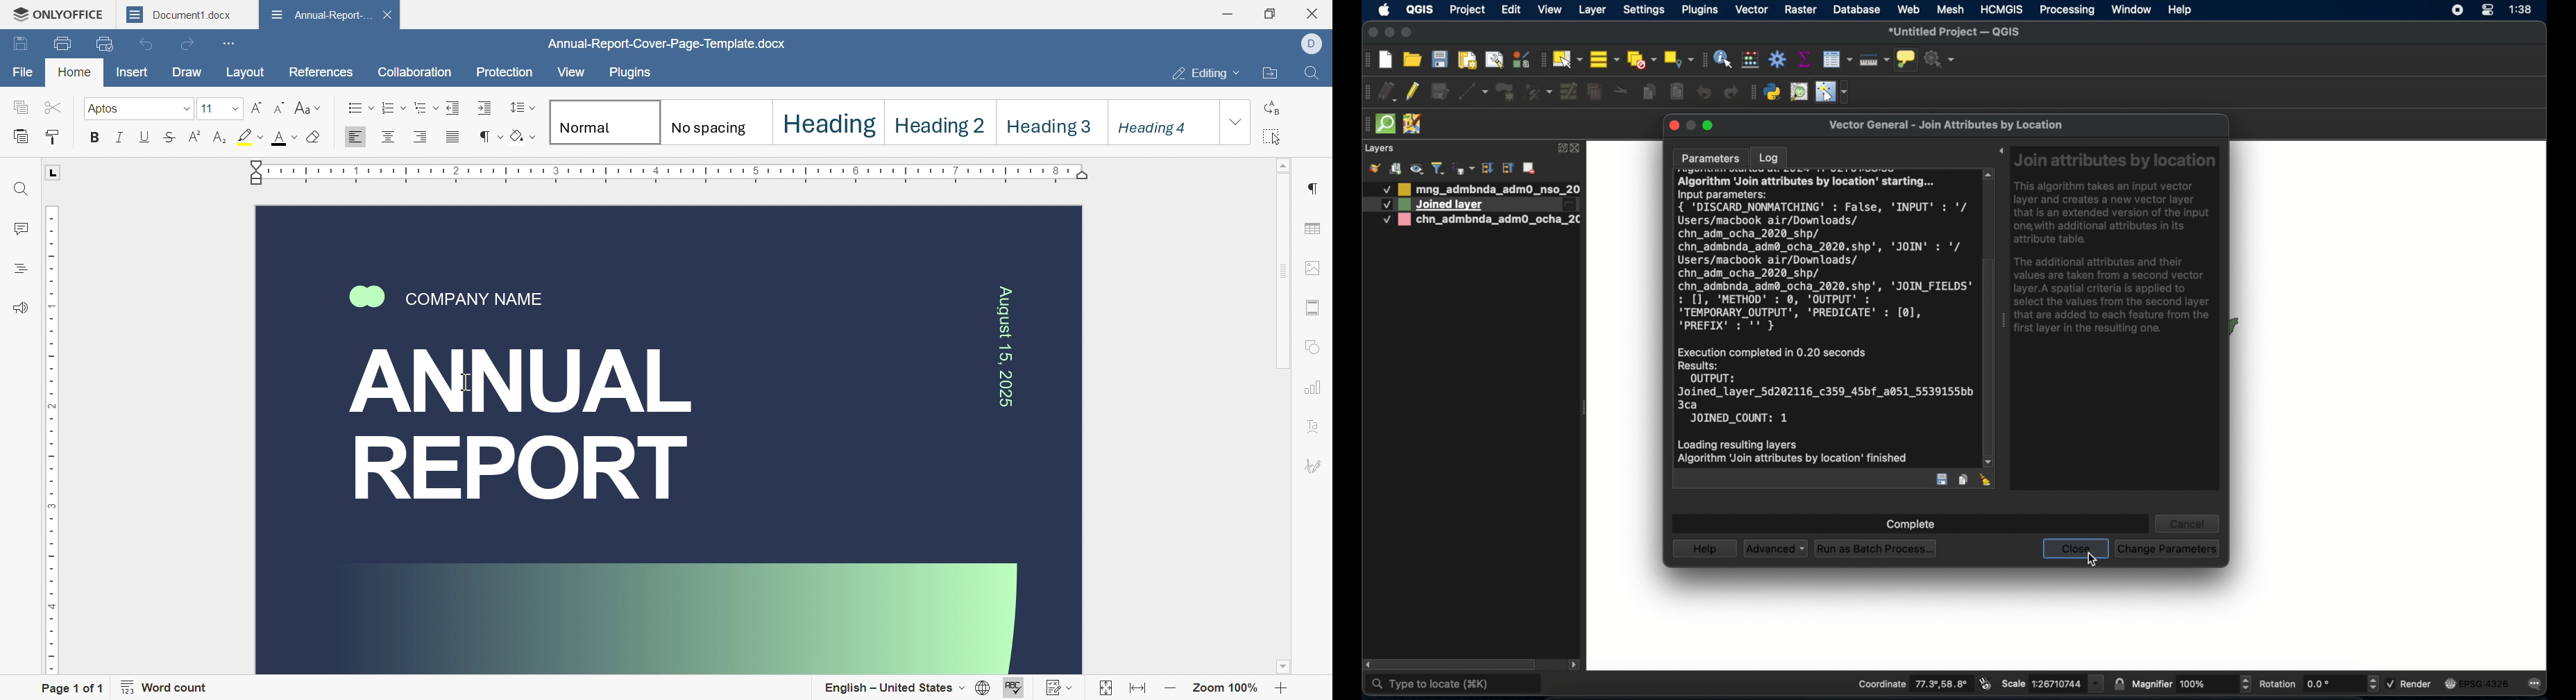 Image resolution: width=2576 pixels, height=700 pixels. I want to click on expand, so click(2001, 151).